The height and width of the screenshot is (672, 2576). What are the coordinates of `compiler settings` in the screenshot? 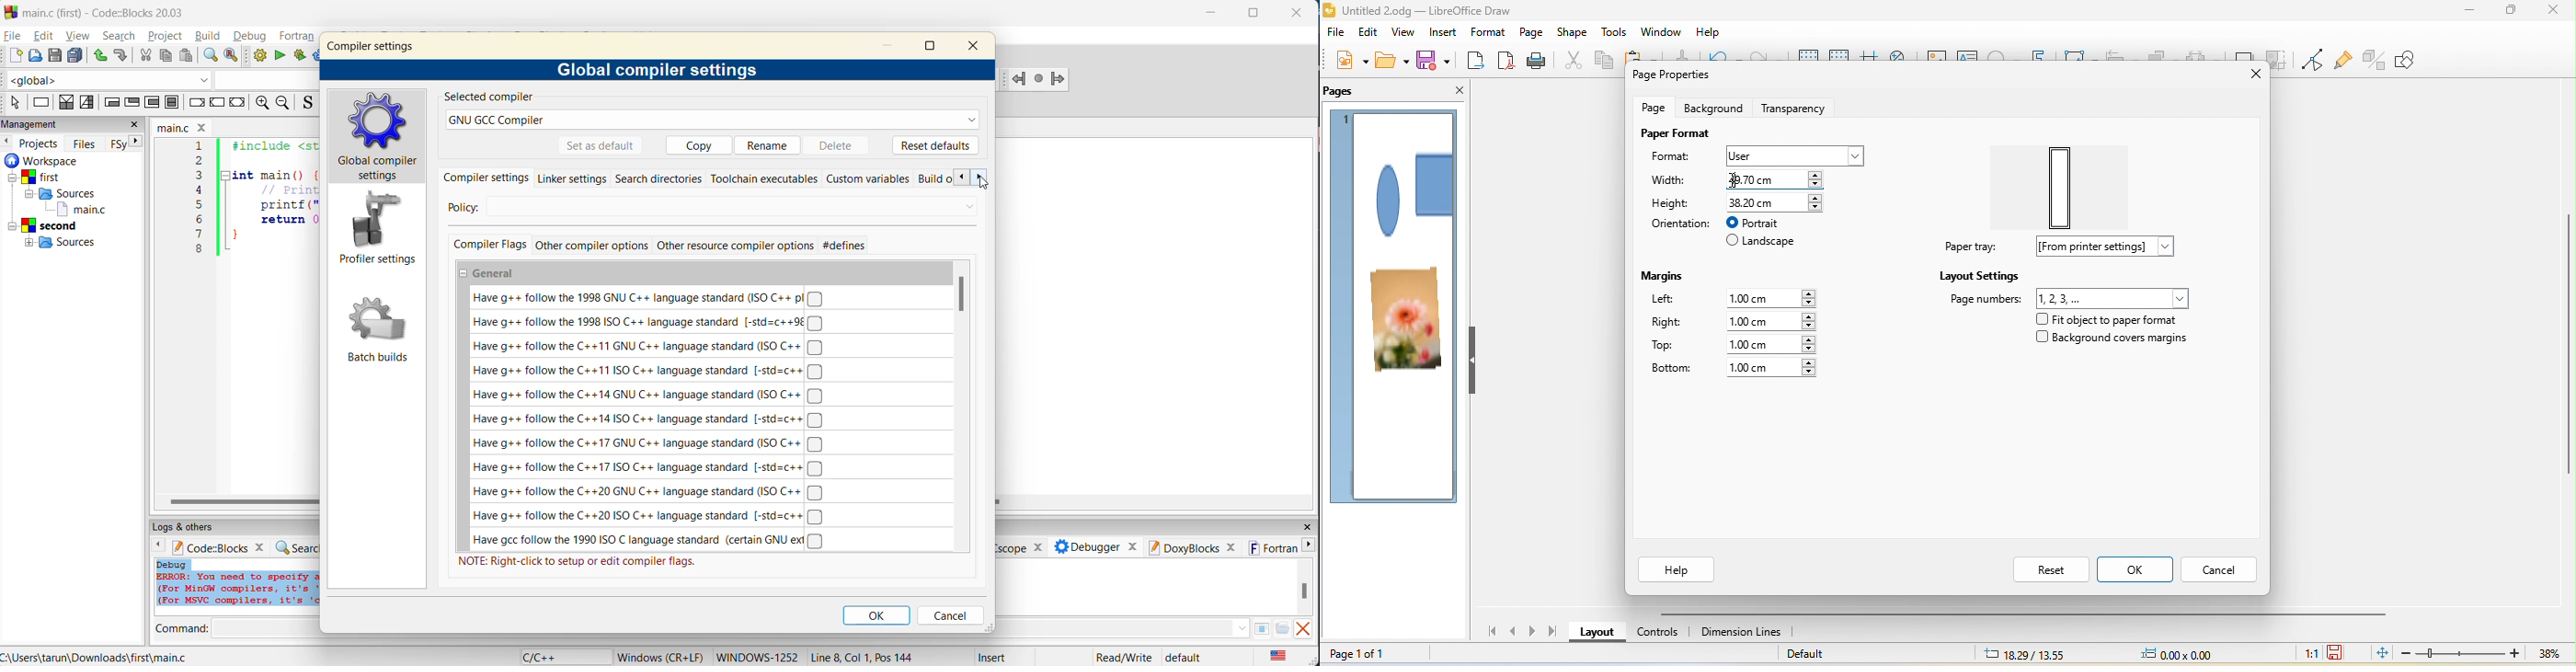 It's located at (376, 50).